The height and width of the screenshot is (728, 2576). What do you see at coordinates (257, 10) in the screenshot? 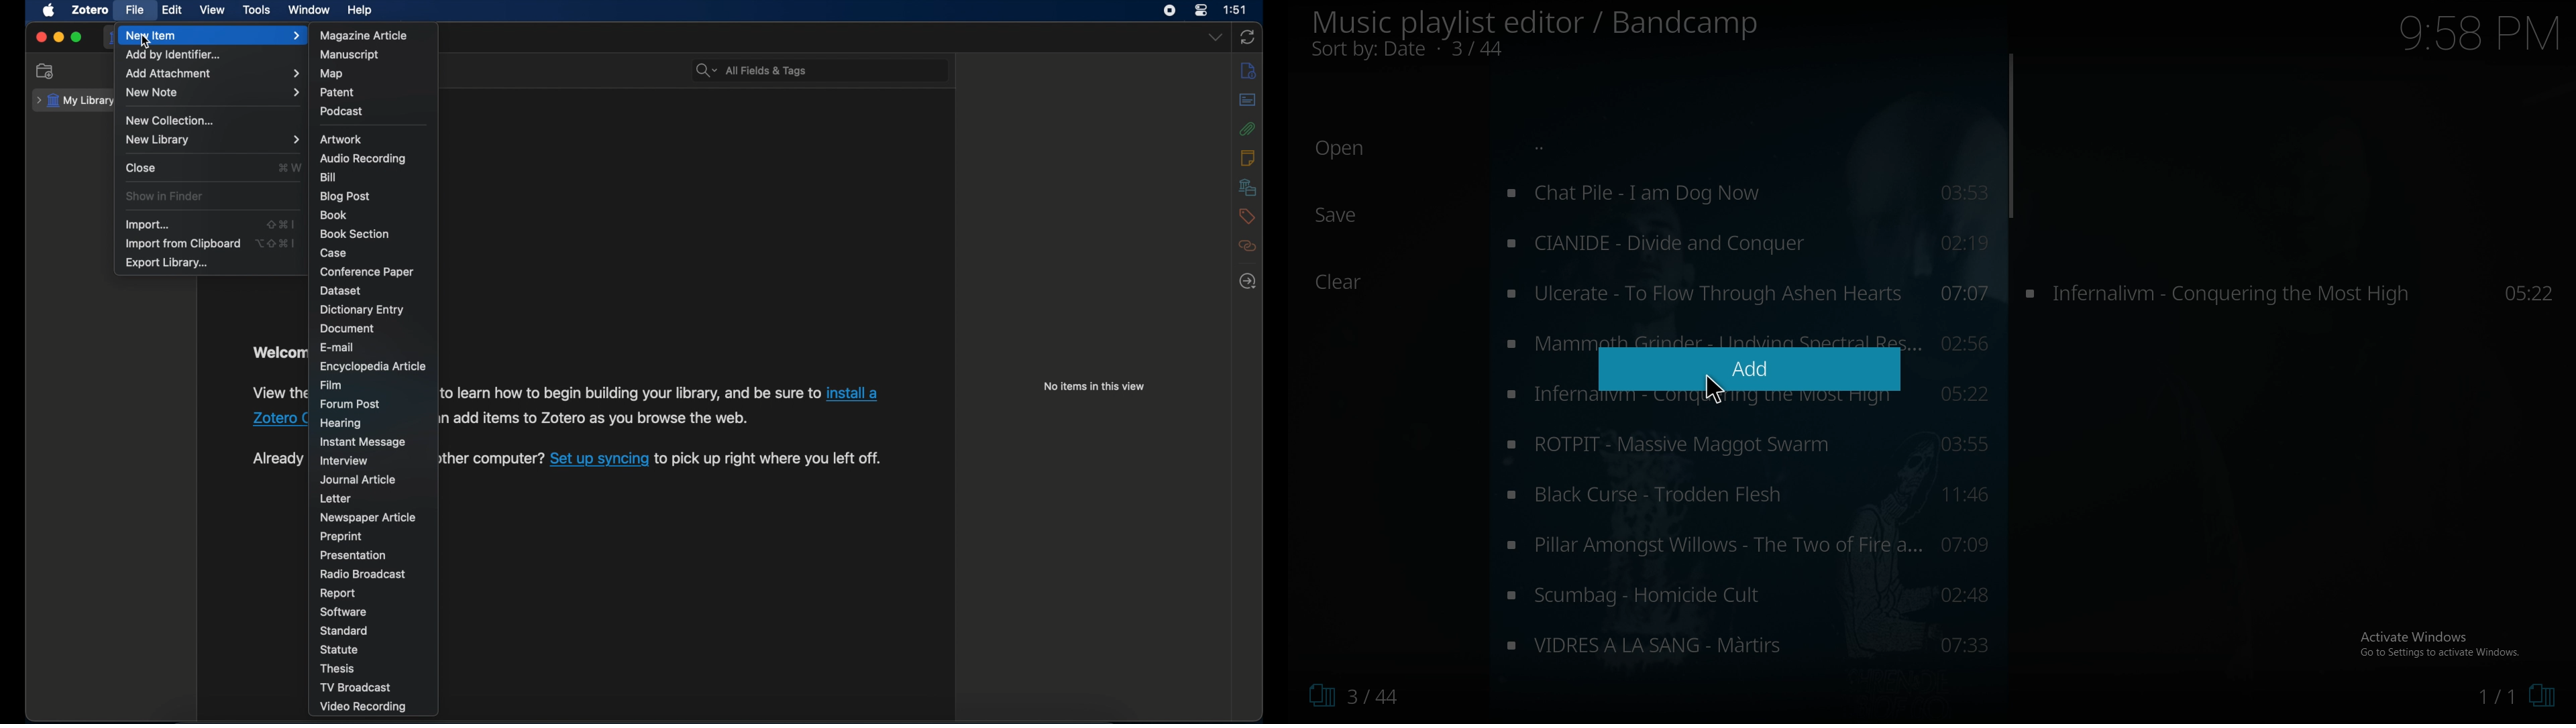
I see `tools` at bounding box center [257, 10].